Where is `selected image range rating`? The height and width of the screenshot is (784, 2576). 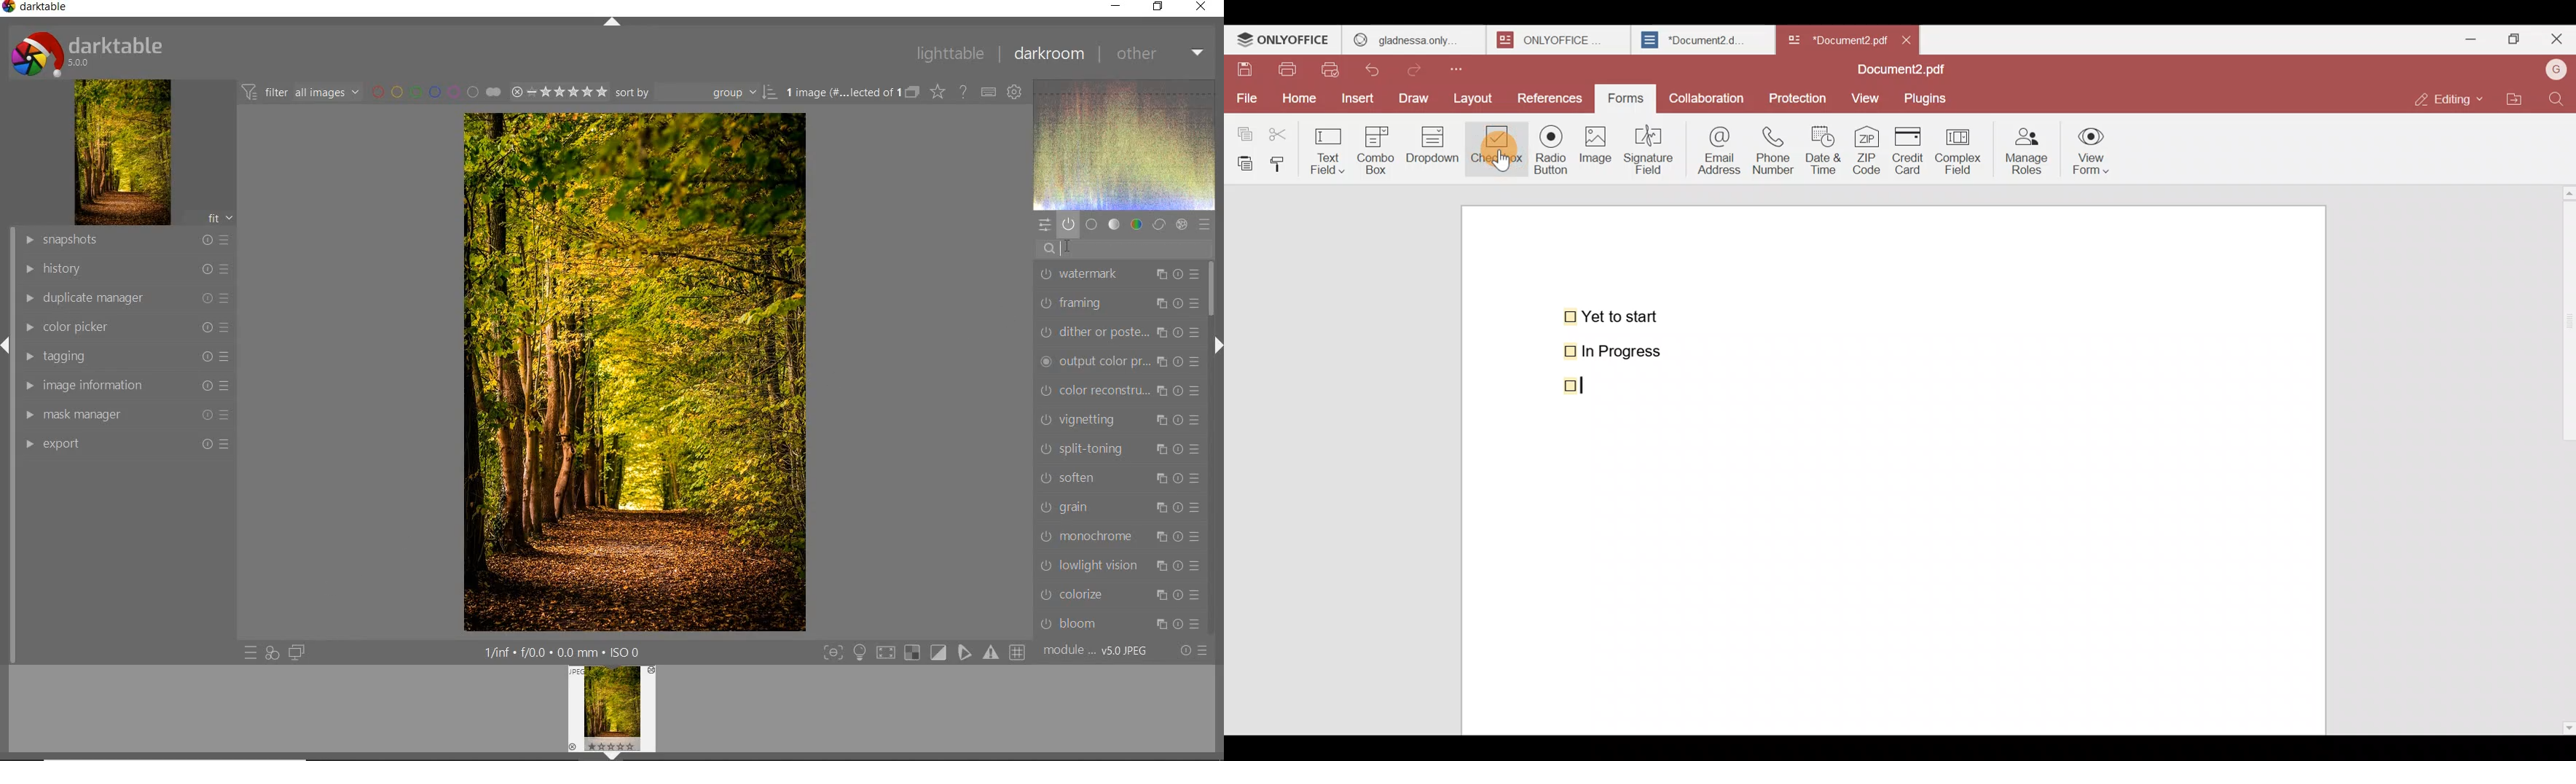 selected image range rating is located at coordinates (559, 93).